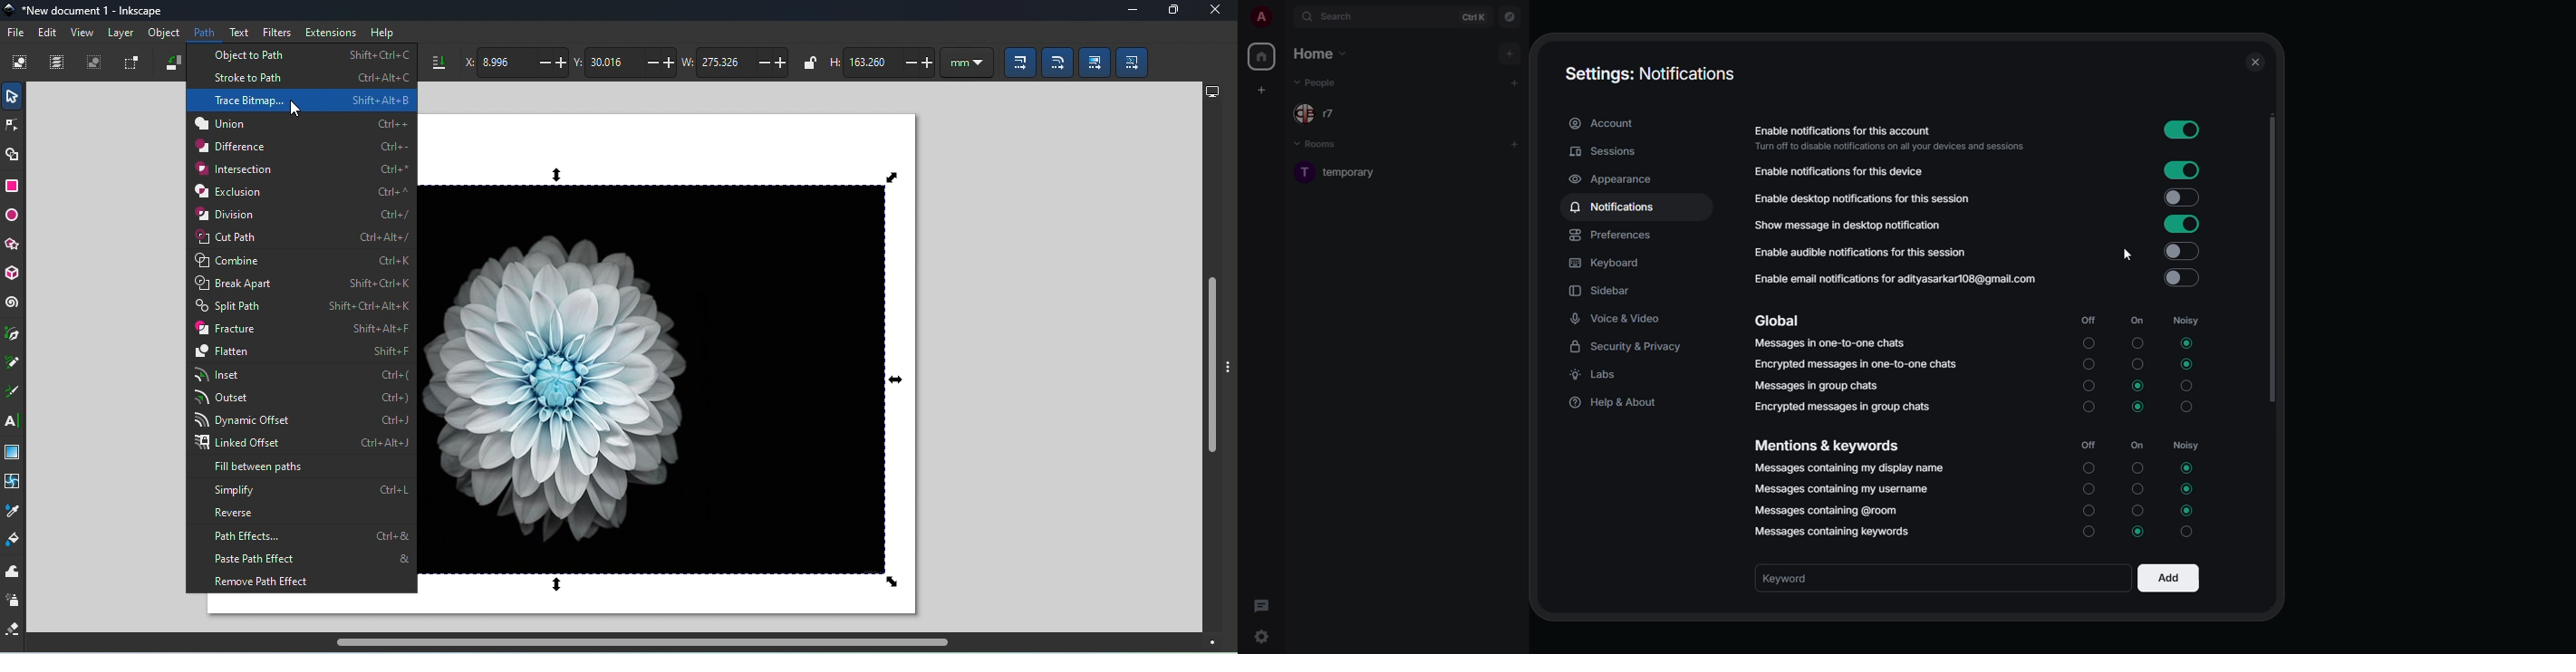 This screenshot has width=2576, height=672. Describe the element at coordinates (1843, 486) in the screenshot. I see `messages containing username` at that location.